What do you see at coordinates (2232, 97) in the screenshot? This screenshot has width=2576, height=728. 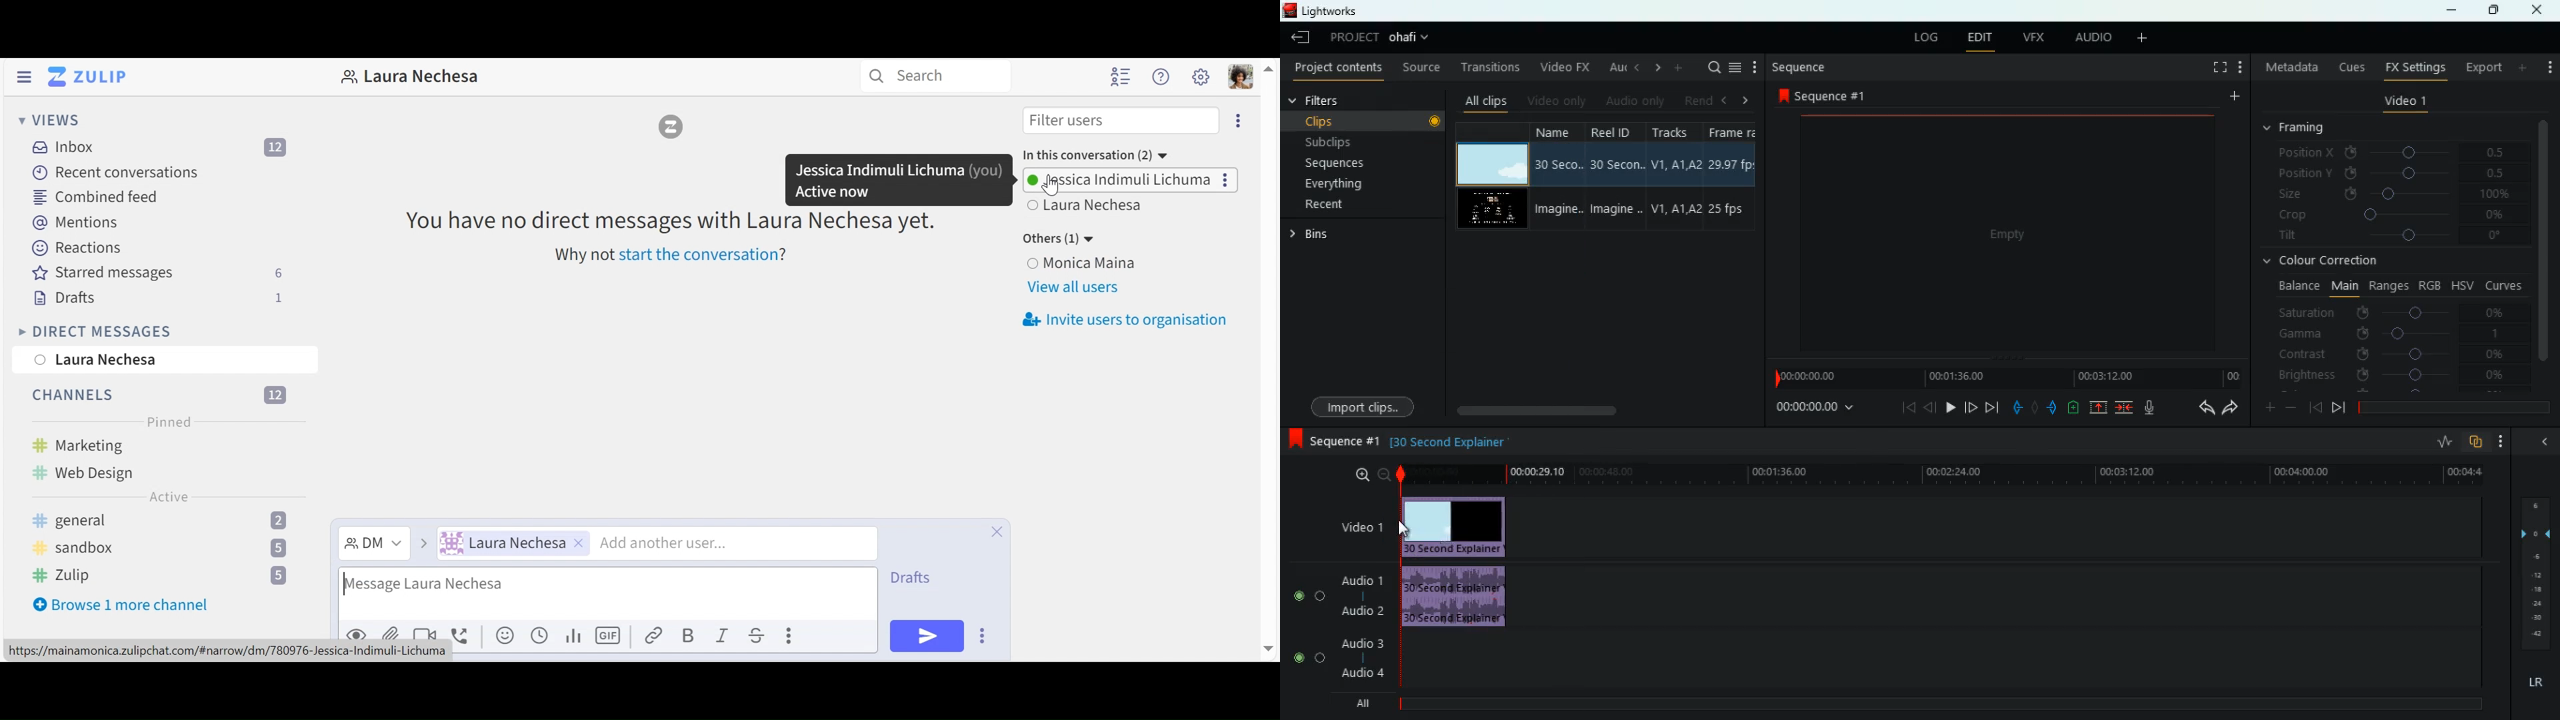 I see `more` at bounding box center [2232, 97].